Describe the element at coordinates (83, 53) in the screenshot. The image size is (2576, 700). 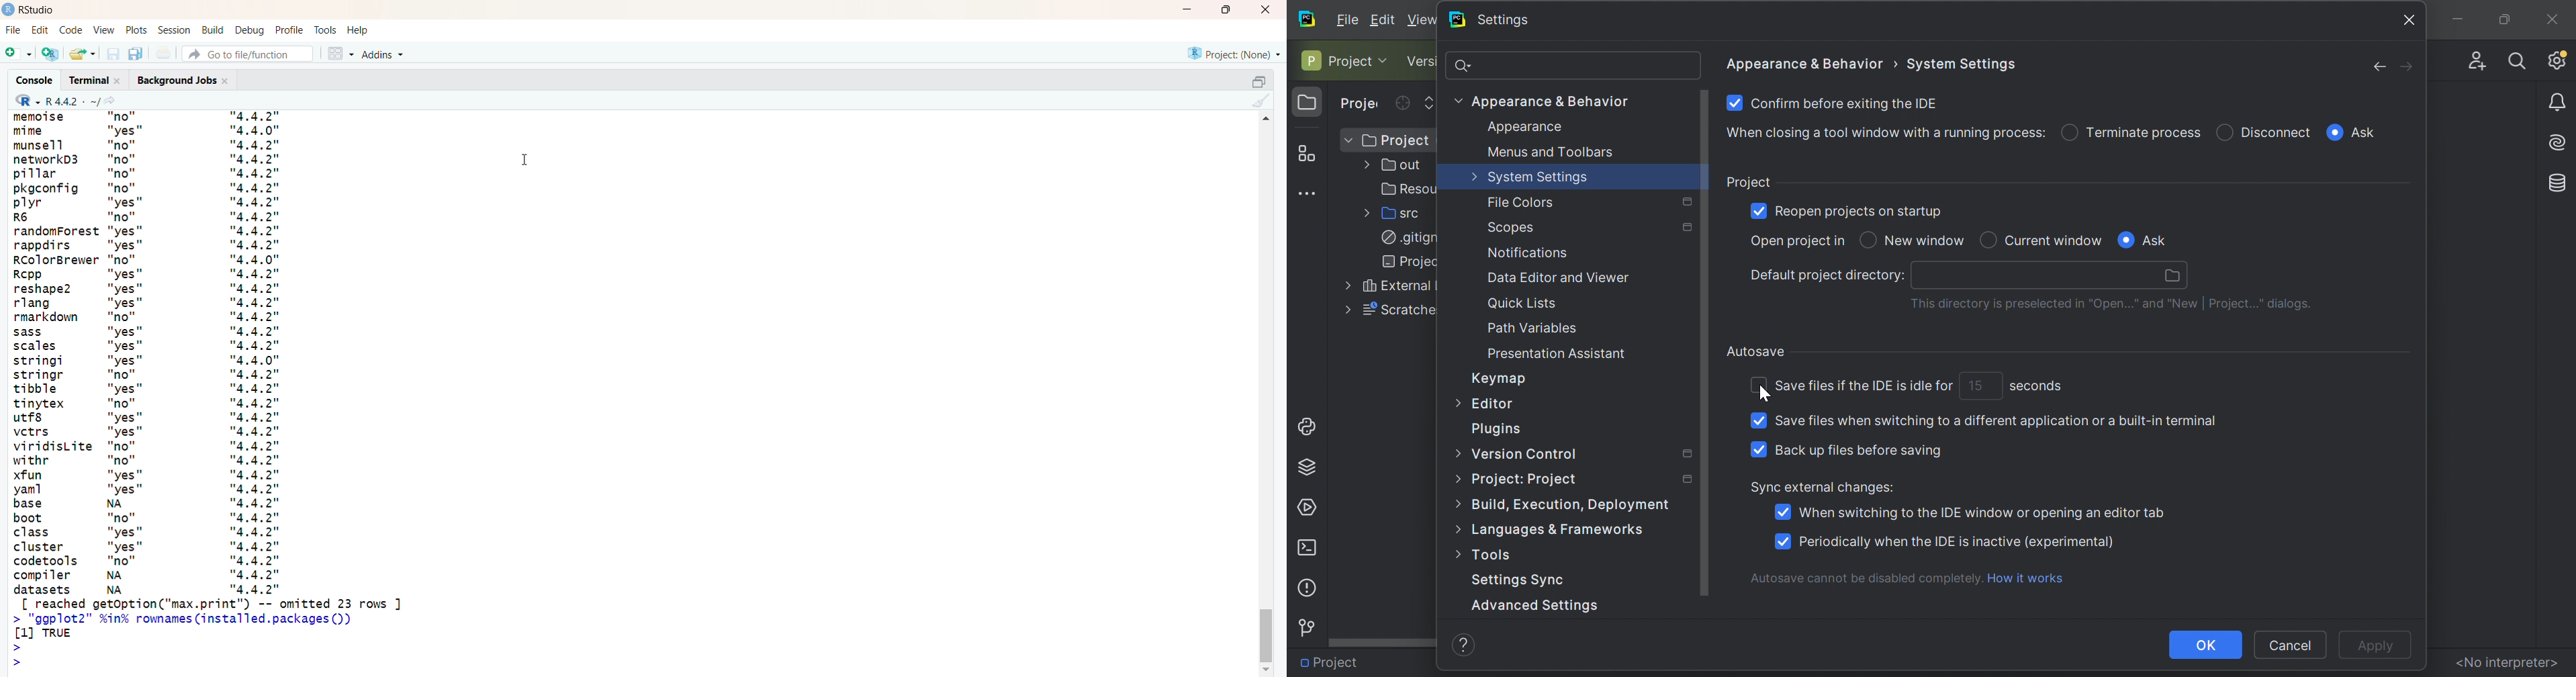
I see `open an existing file` at that location.